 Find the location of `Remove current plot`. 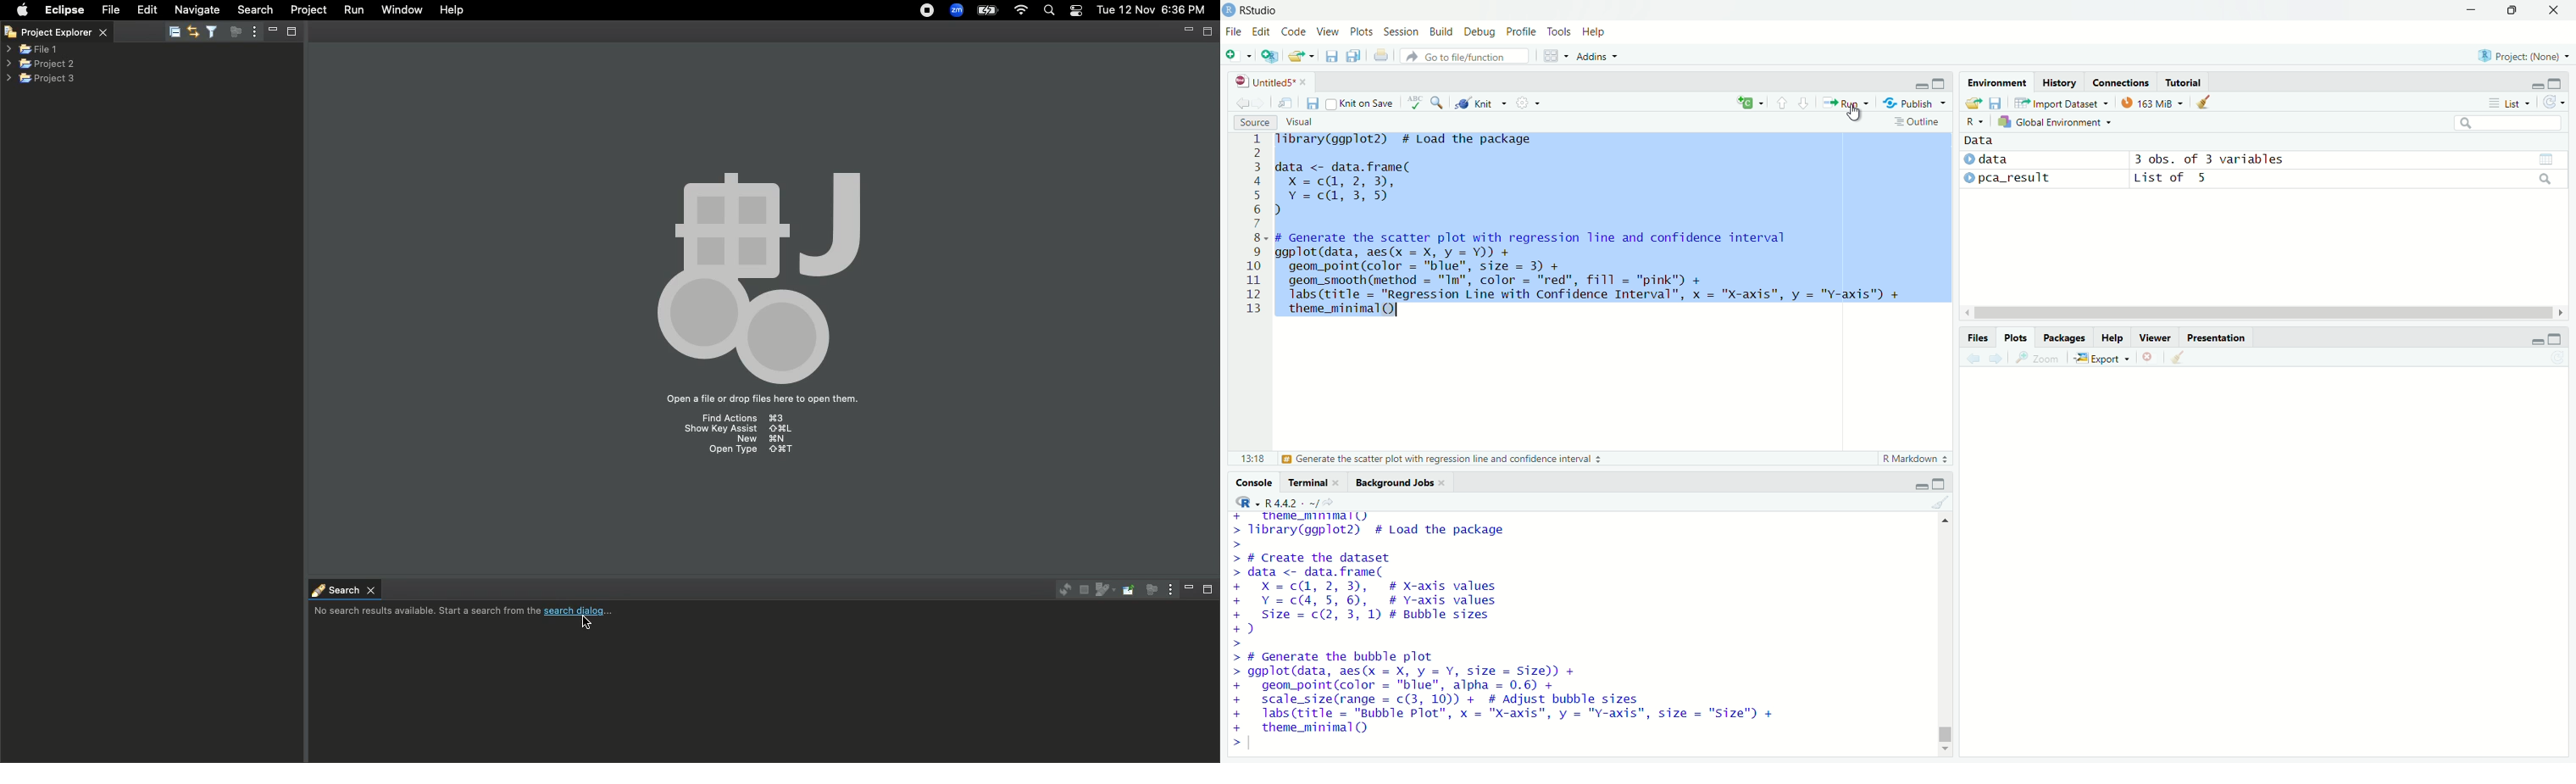

Remove current plot is located at coordinates (2149, 357).